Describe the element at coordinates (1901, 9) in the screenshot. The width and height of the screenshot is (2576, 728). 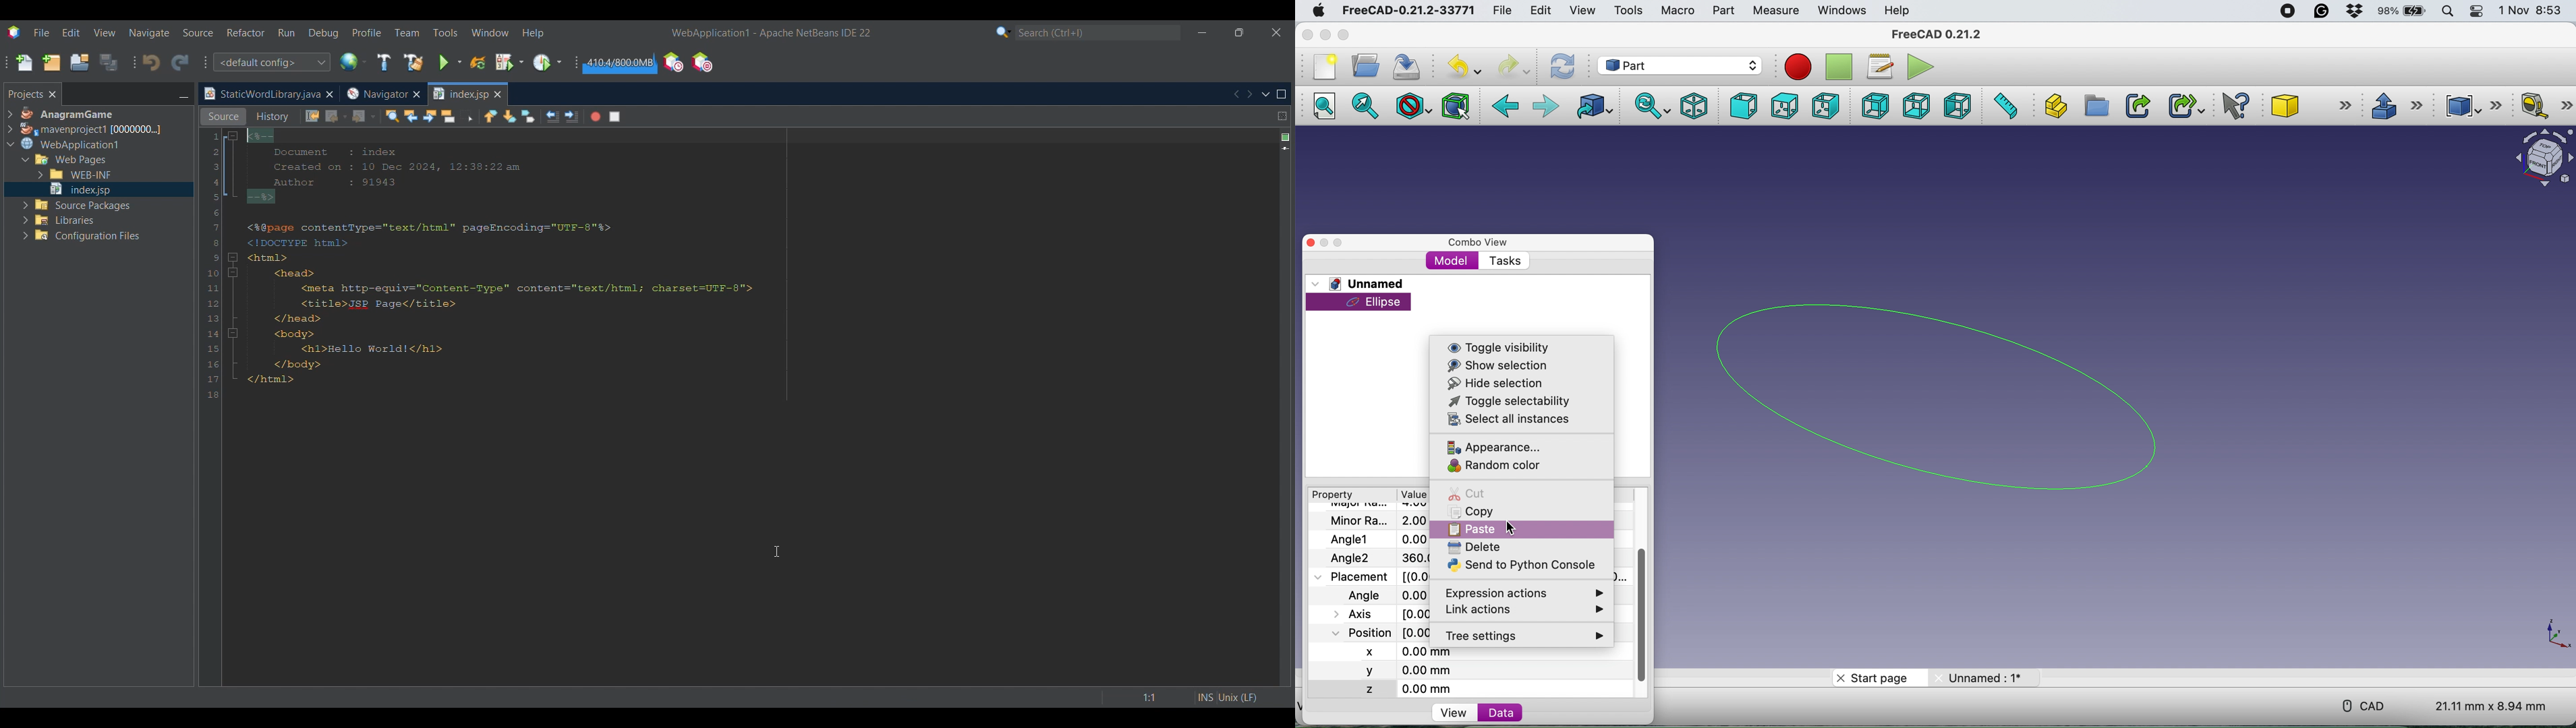
I see `help` at that location.